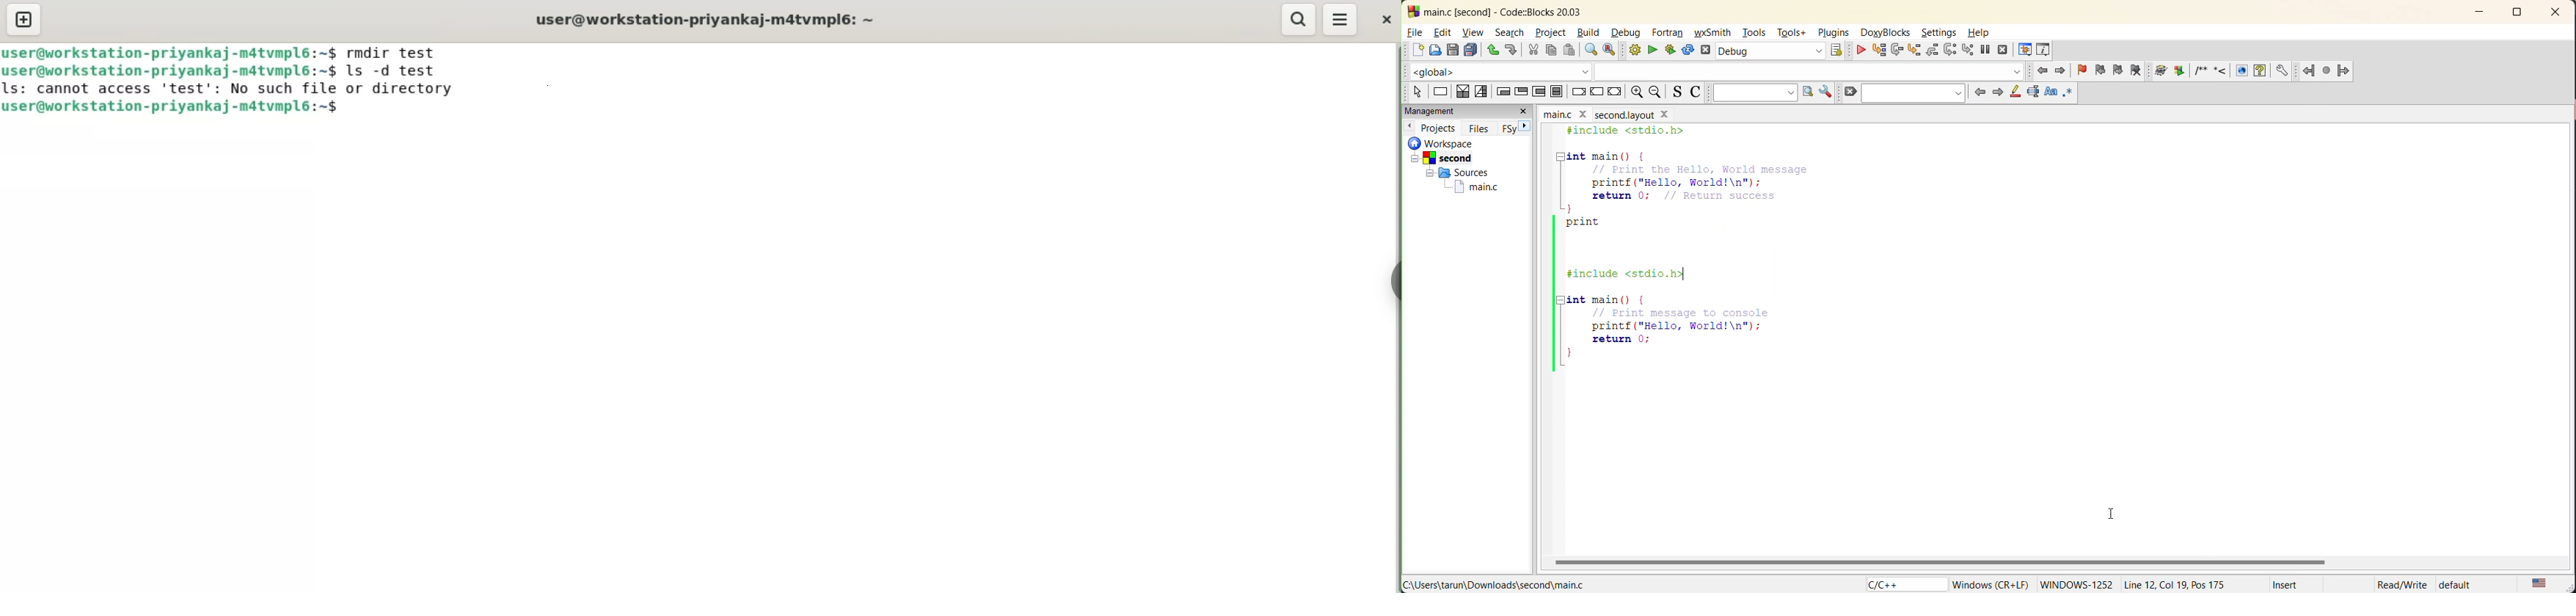  I want to click on Line 12, col 19, pos 175, so click(2182, 585).